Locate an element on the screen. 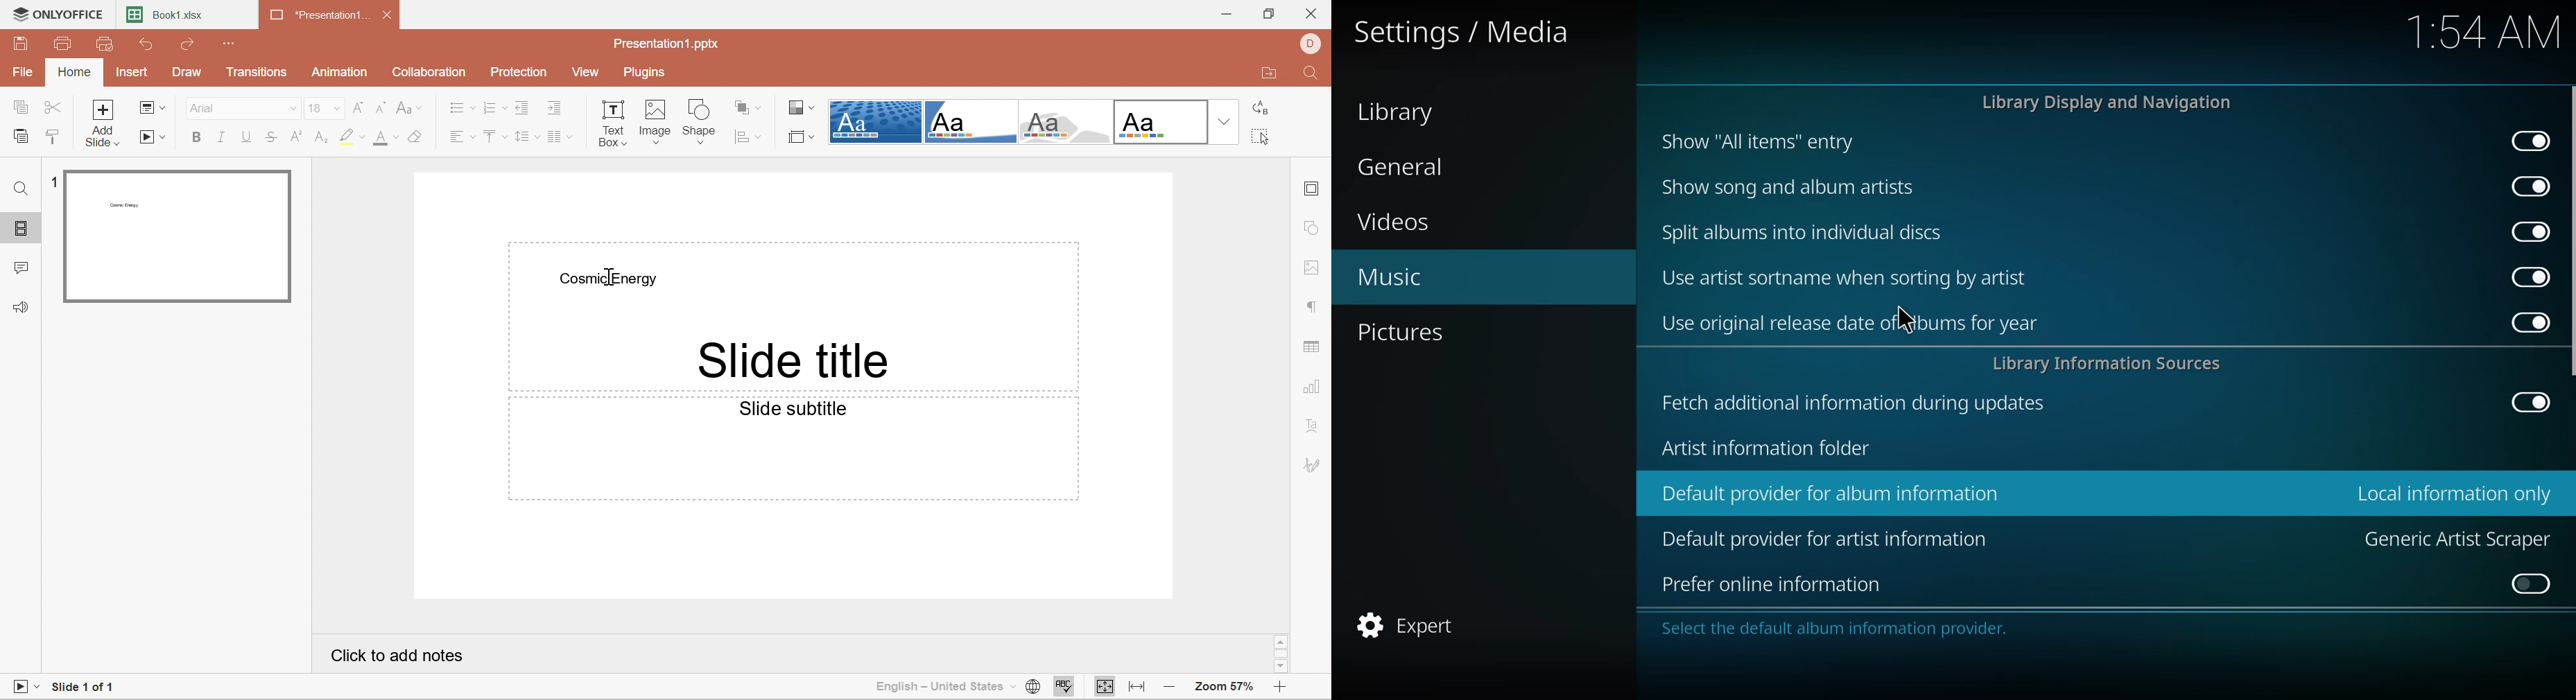  enabled is located at coordinates (2526, 139).